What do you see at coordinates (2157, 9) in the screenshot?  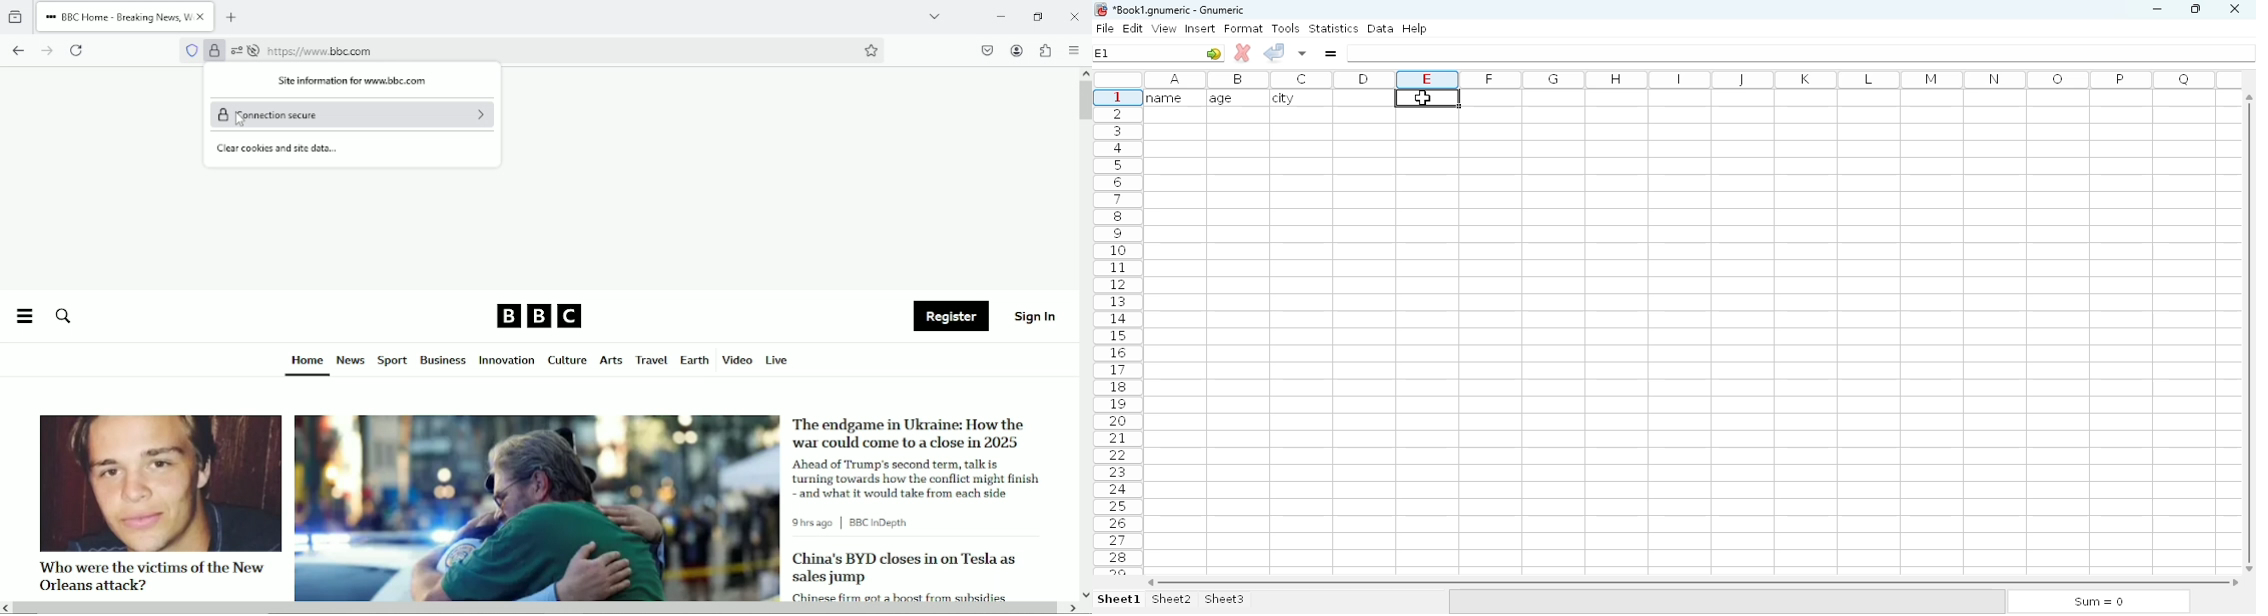 I see `minimize` at bounding box center [2157, 9].